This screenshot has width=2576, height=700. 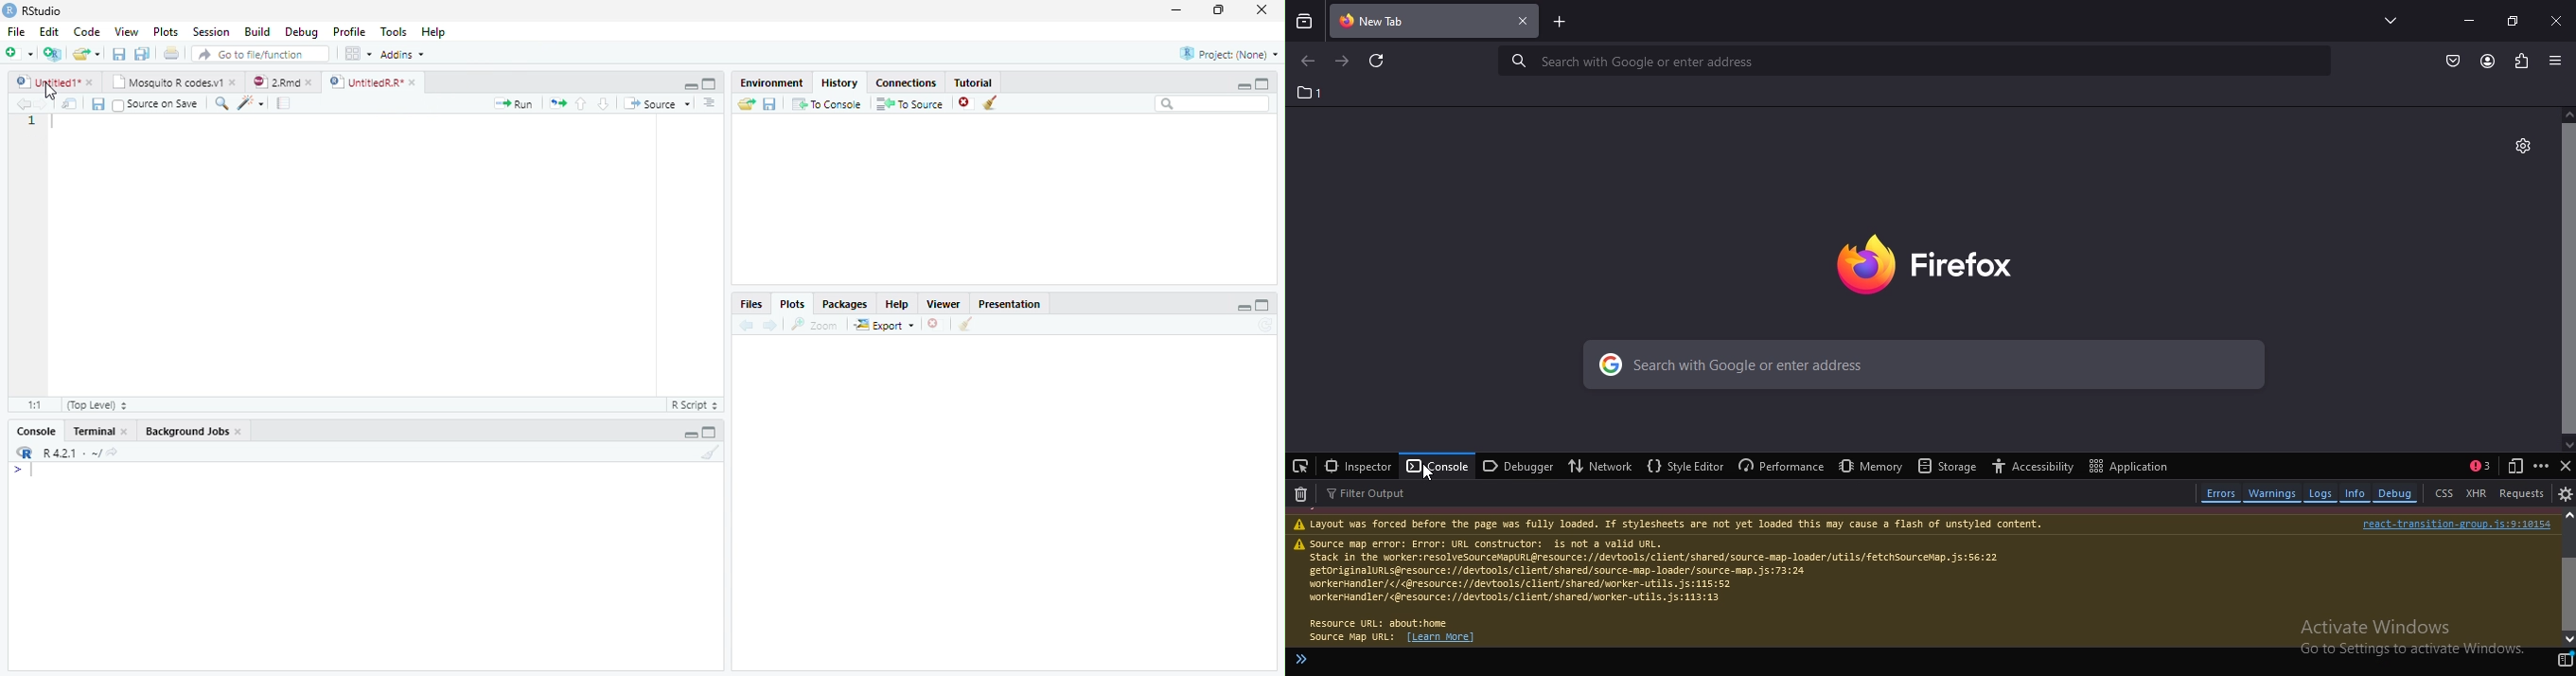 What do you see at coordinates (711, 85) in the screenshot?
I see `Maximize` at bounding box center [711, 85].